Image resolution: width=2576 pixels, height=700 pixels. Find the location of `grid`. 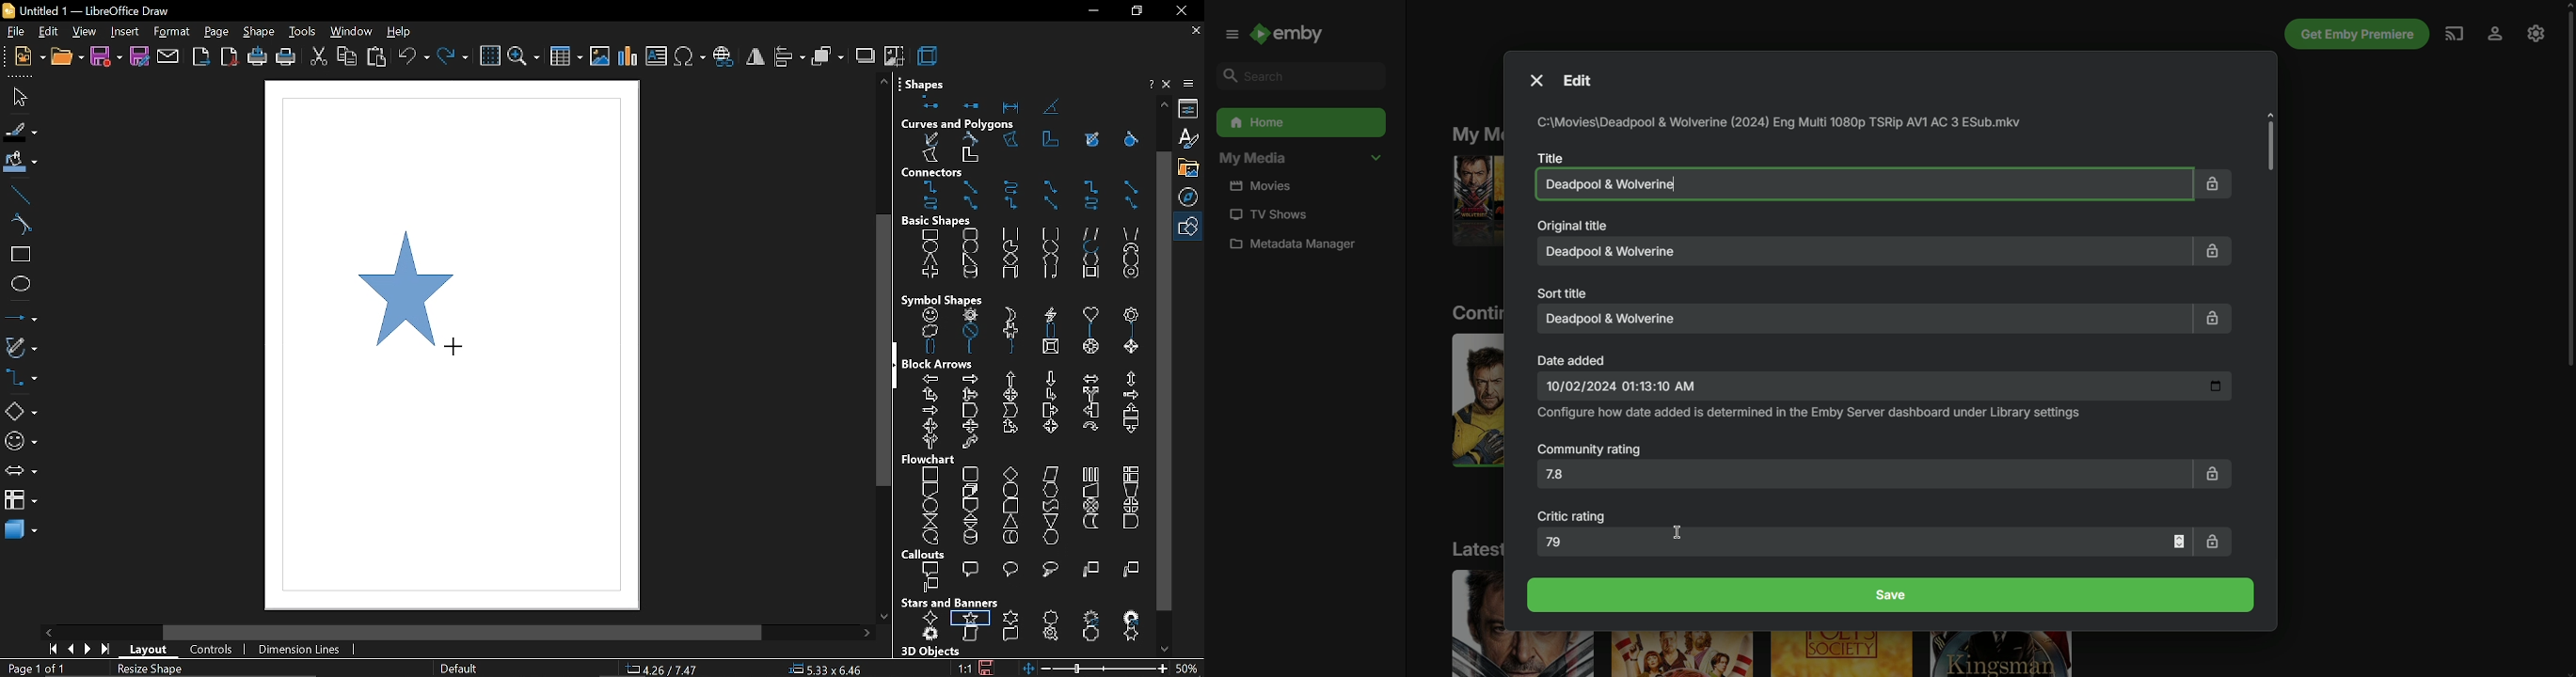

grid is located at coordinates (489, 56).